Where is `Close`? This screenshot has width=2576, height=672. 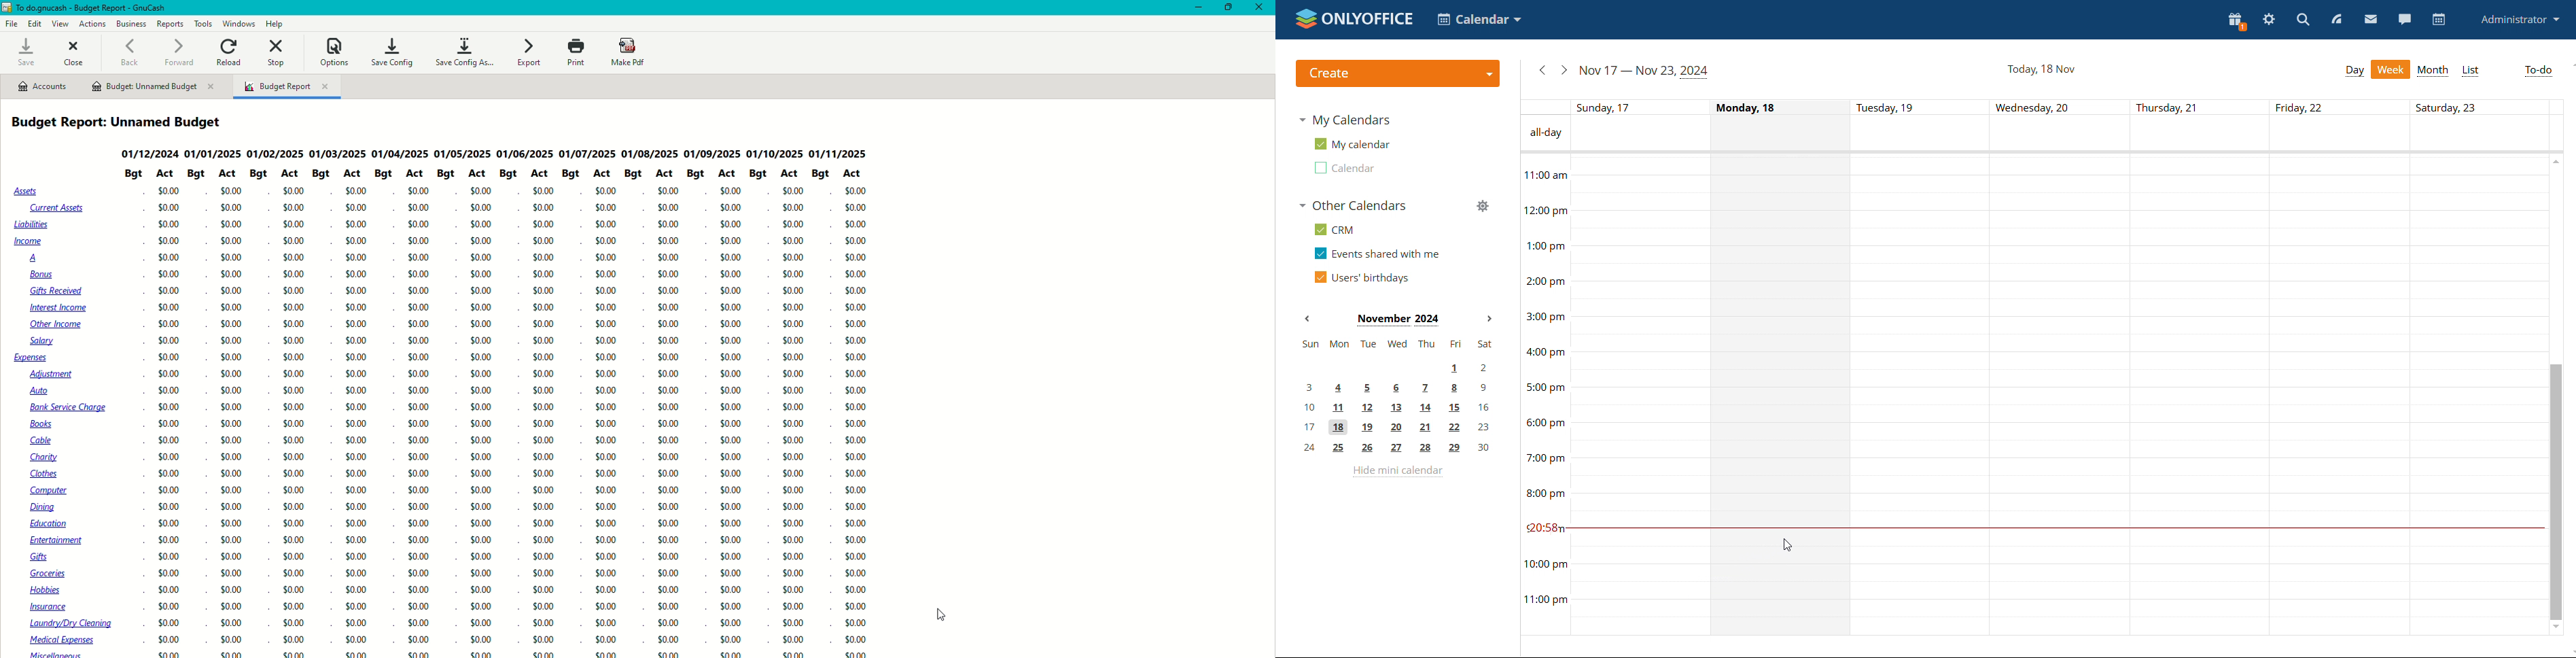
Close is located at coordinates (76, 51).